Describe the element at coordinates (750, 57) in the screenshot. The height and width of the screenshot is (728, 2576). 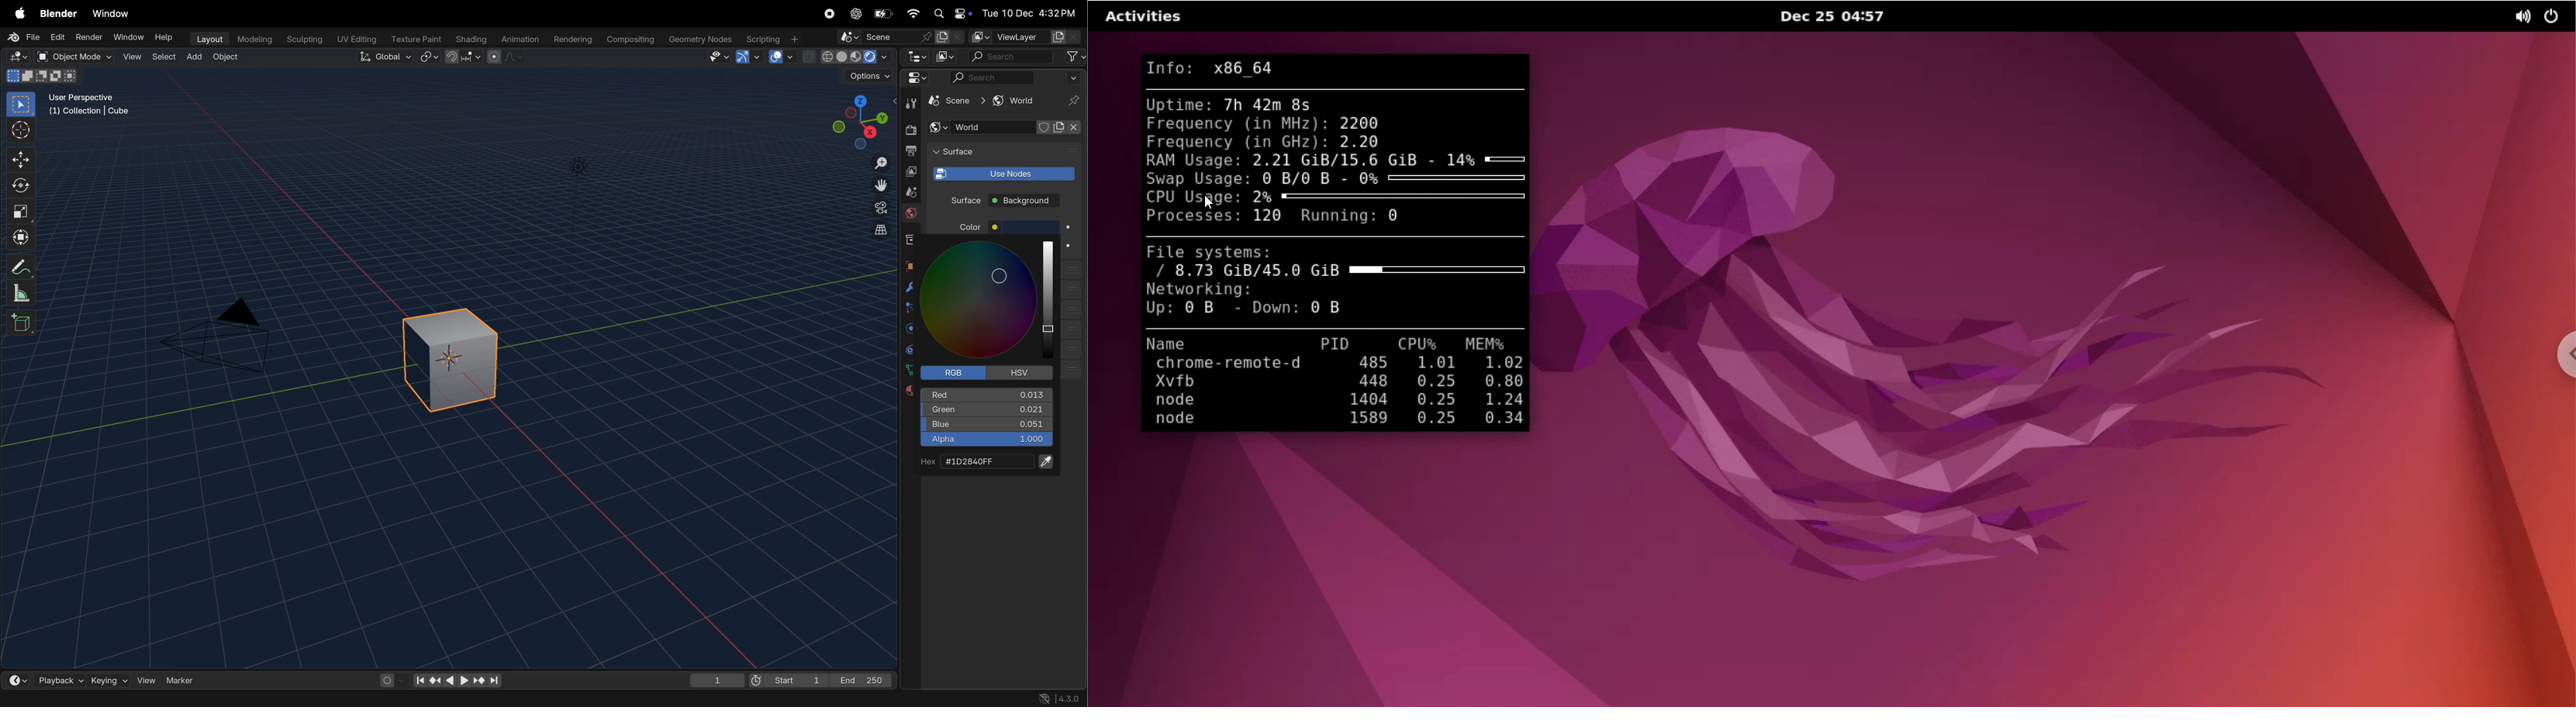
I see `show gimzo` at that location.